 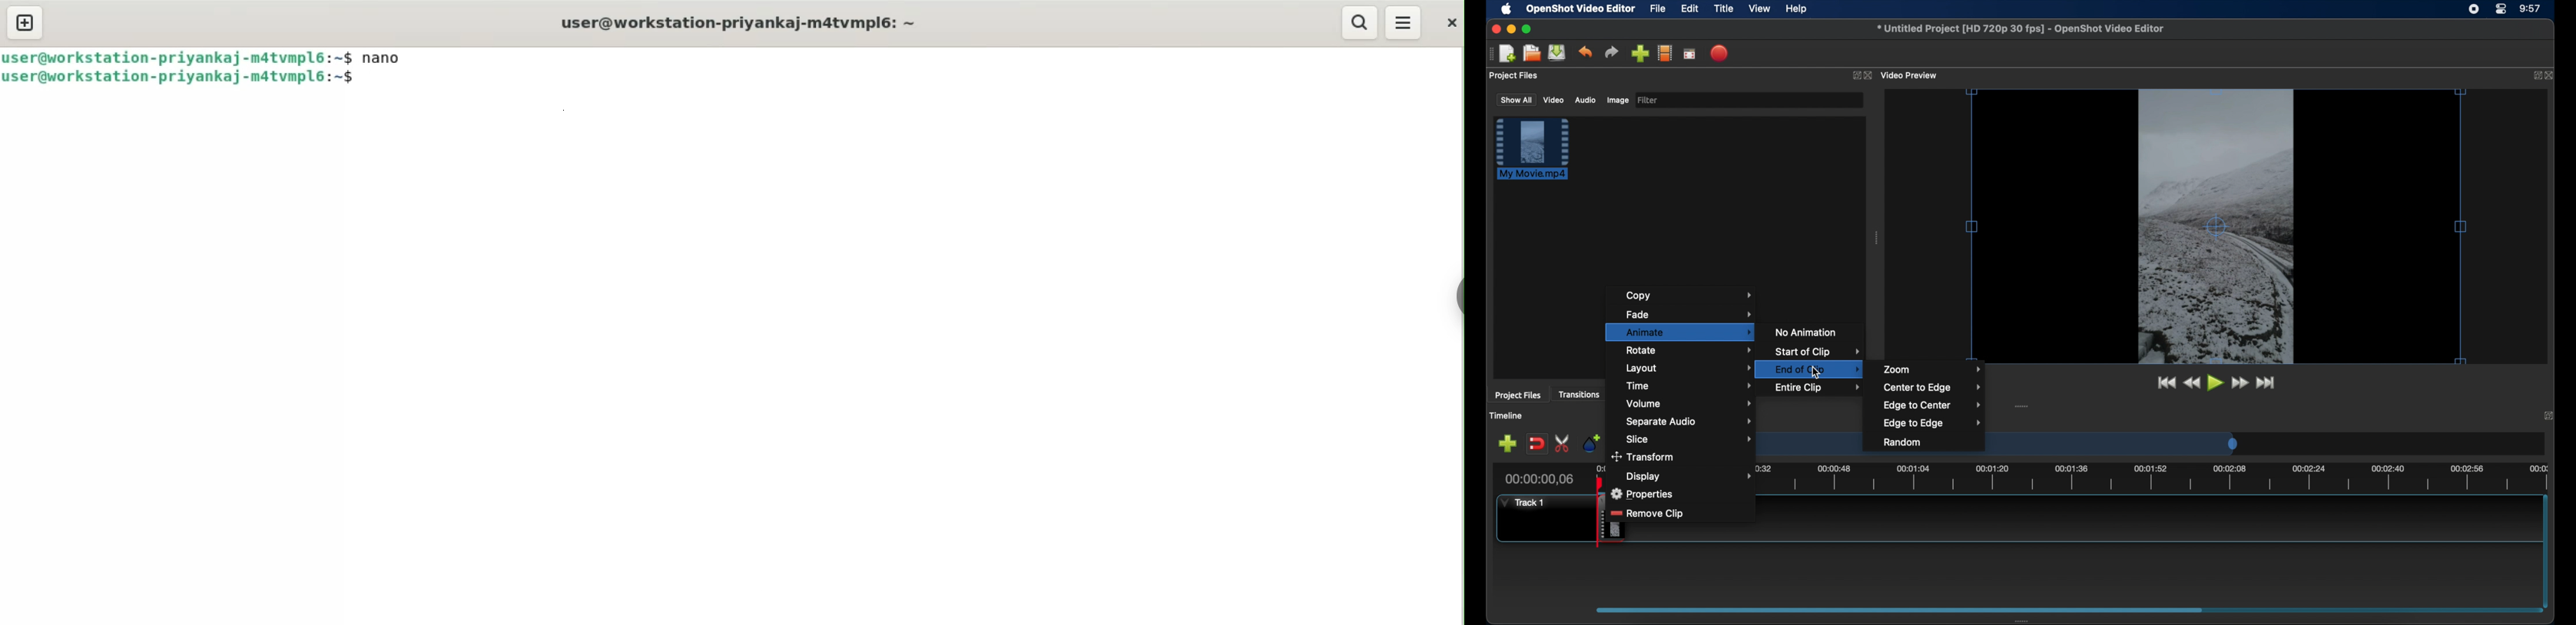 I want to click on audio, so click(x=1585, y=100).